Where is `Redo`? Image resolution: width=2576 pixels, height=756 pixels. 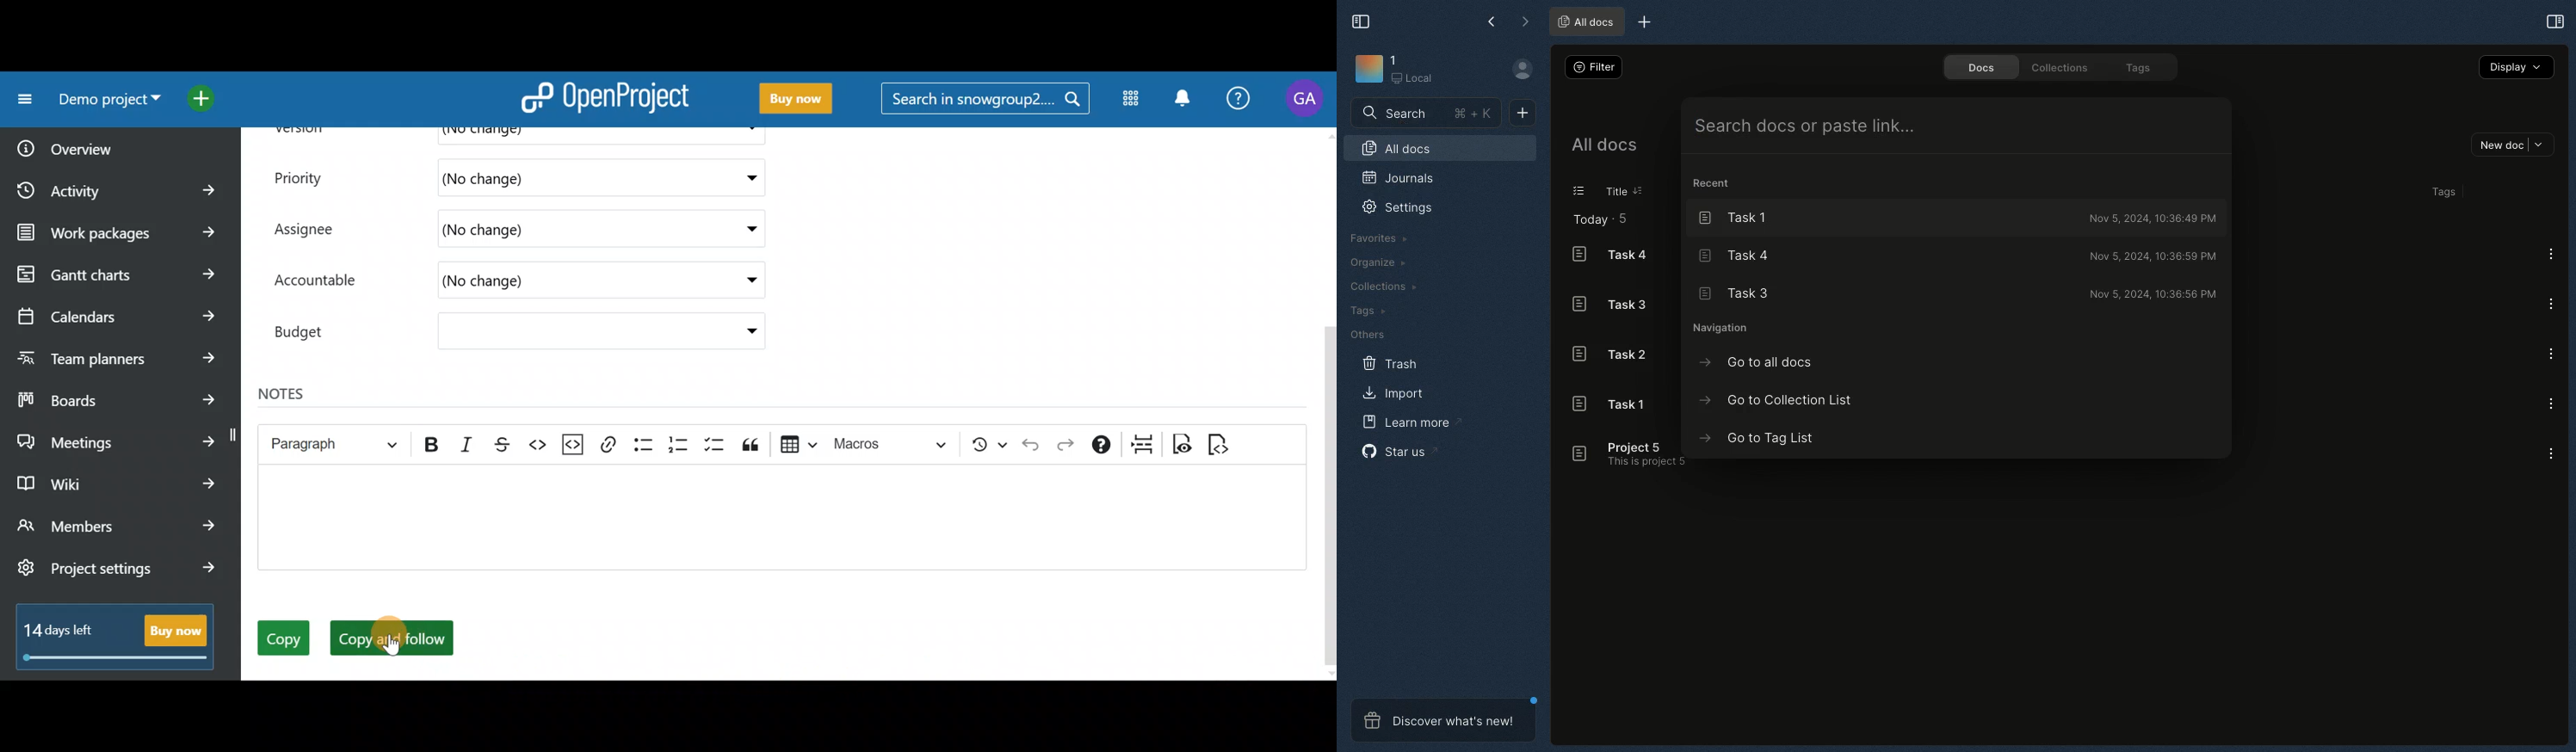 Redo is located at coordinates (1066, 448).